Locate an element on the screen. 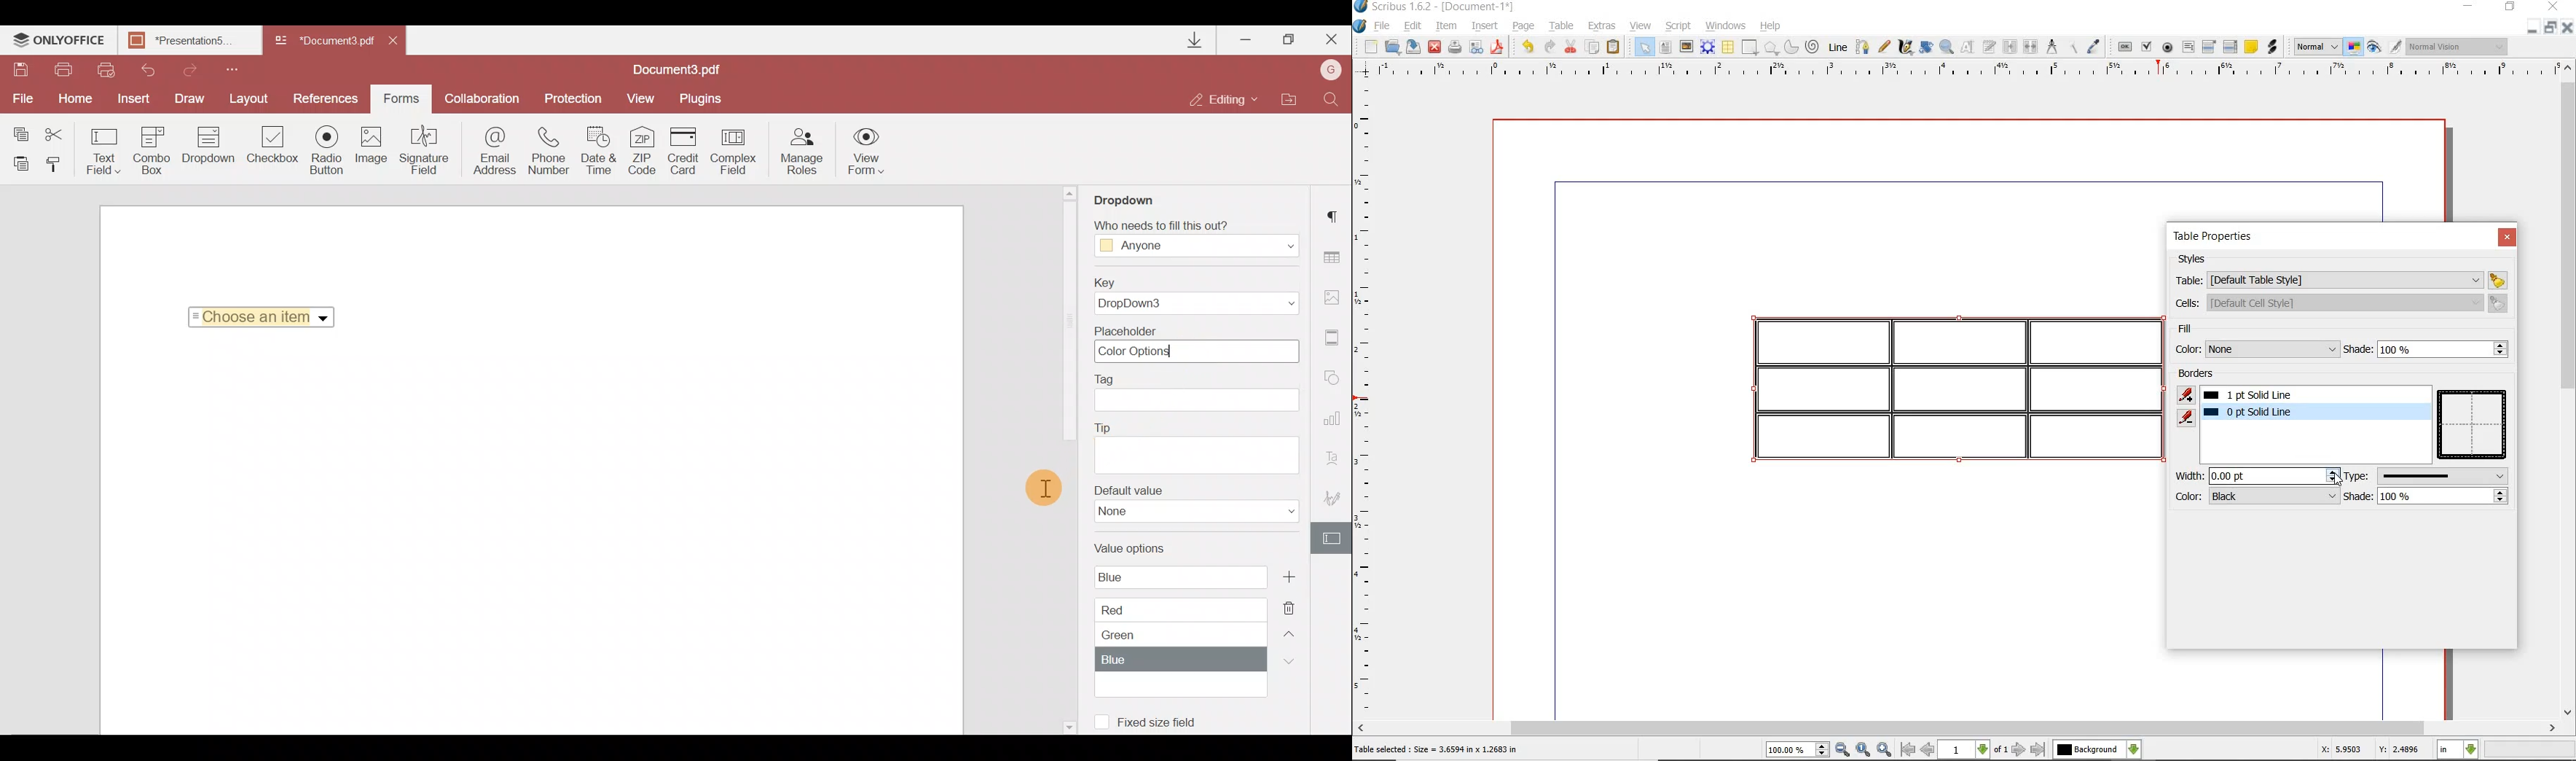  Shapes settings is located at coordinates (1336, 379).